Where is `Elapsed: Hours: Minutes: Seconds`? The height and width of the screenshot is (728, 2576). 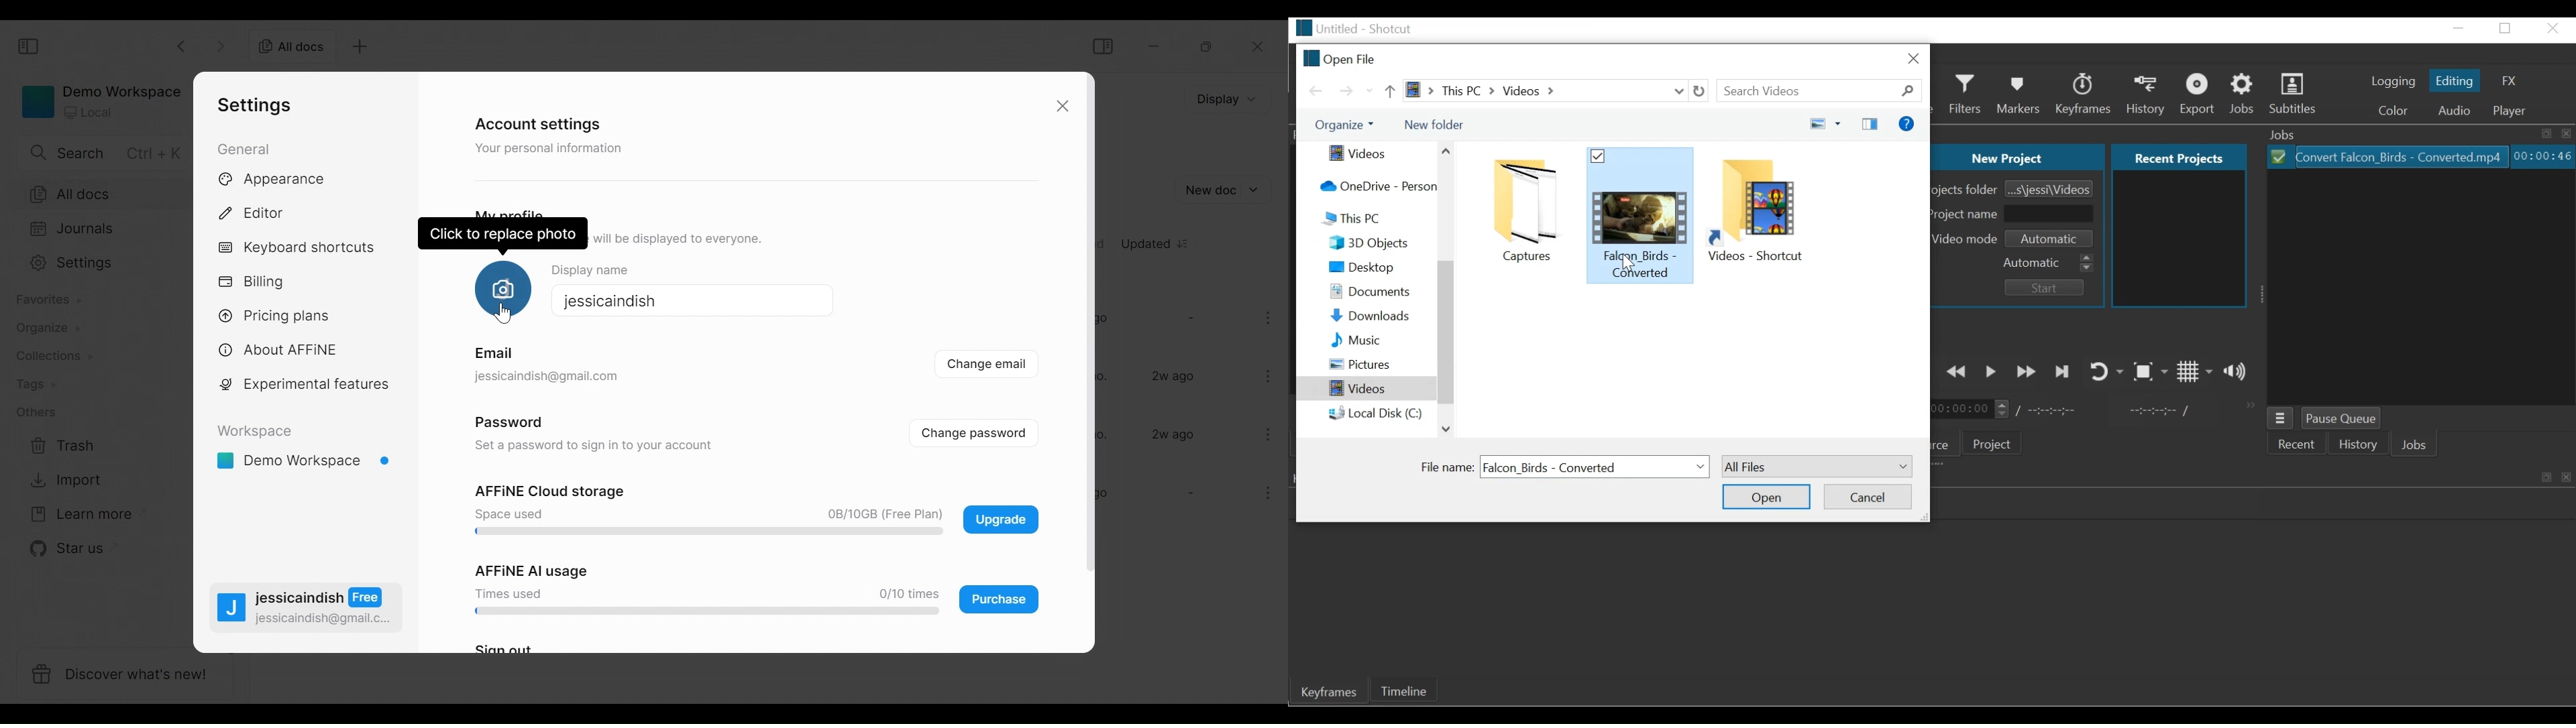 Elapsed: Hours: Minutes: Seconds is located at coordinates (2542, 156).